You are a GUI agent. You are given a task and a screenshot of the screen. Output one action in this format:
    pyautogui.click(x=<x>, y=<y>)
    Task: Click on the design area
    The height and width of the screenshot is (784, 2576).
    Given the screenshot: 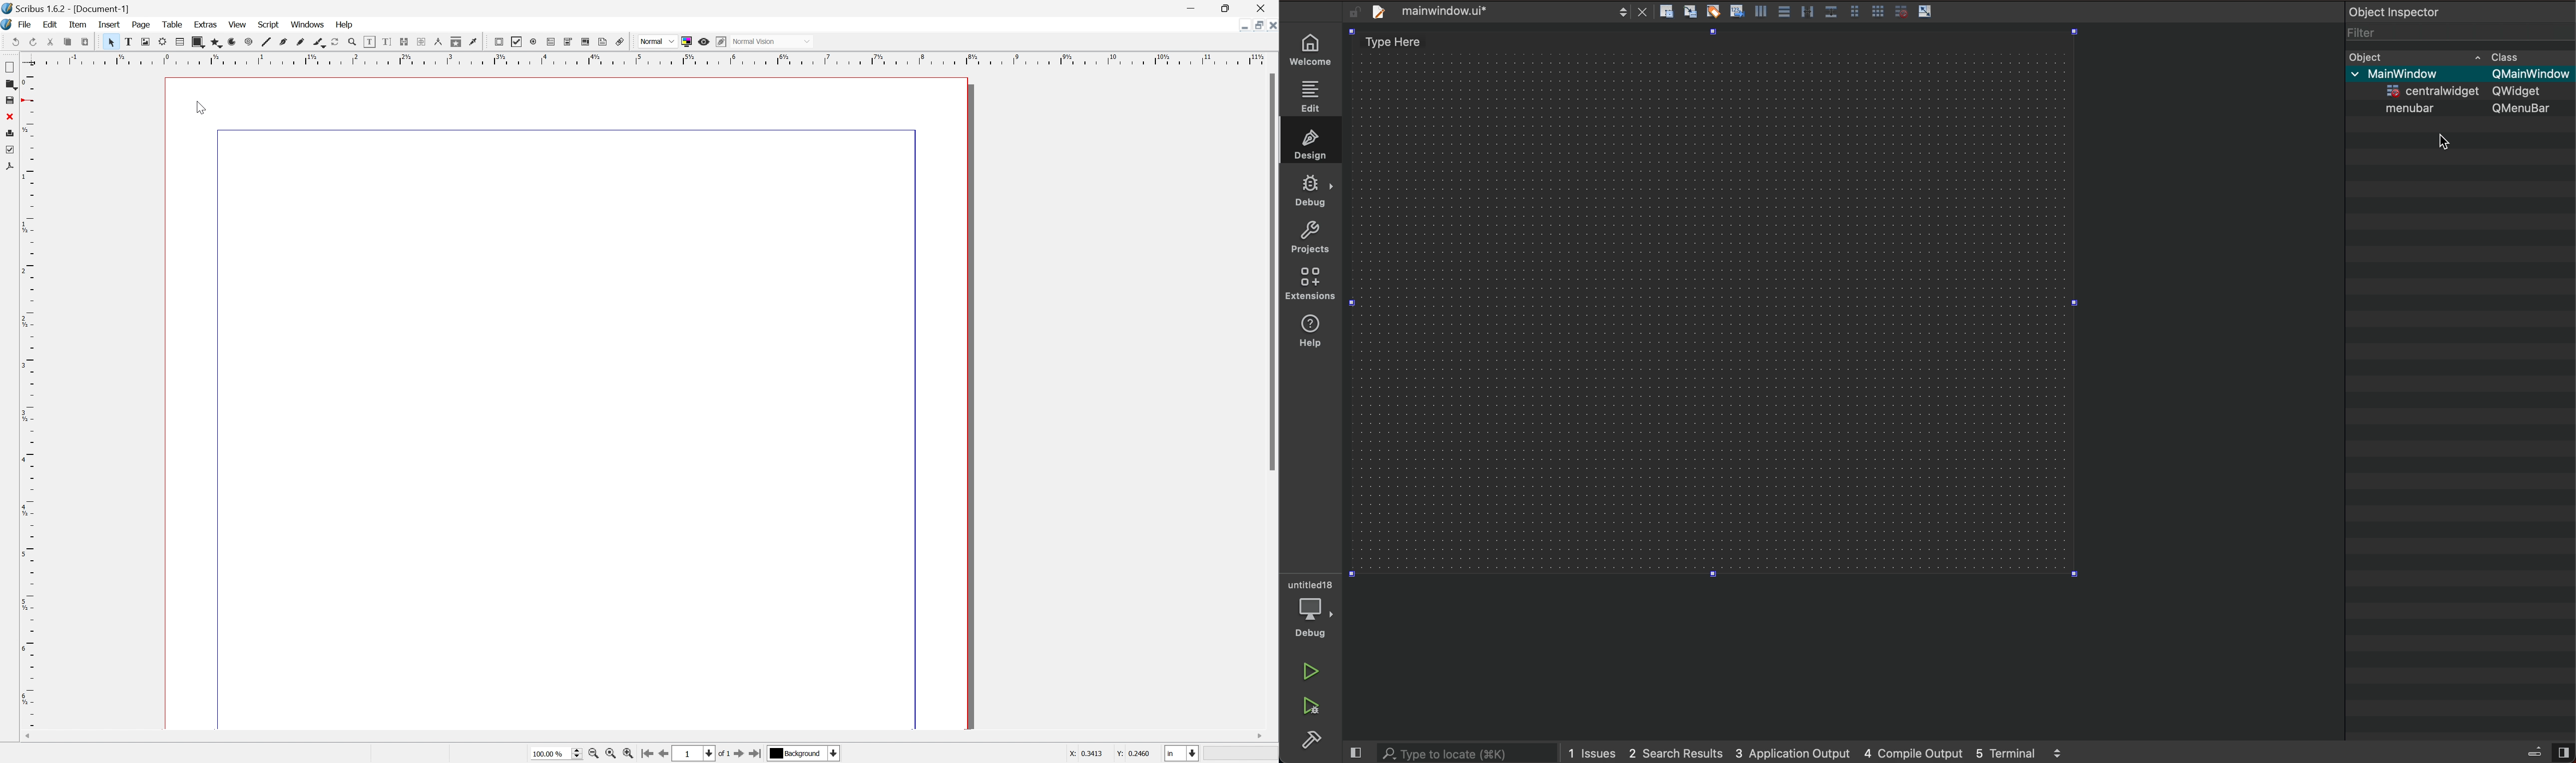 What is the action you would take?
    pyautogui.click(x=1719, y=319)
    